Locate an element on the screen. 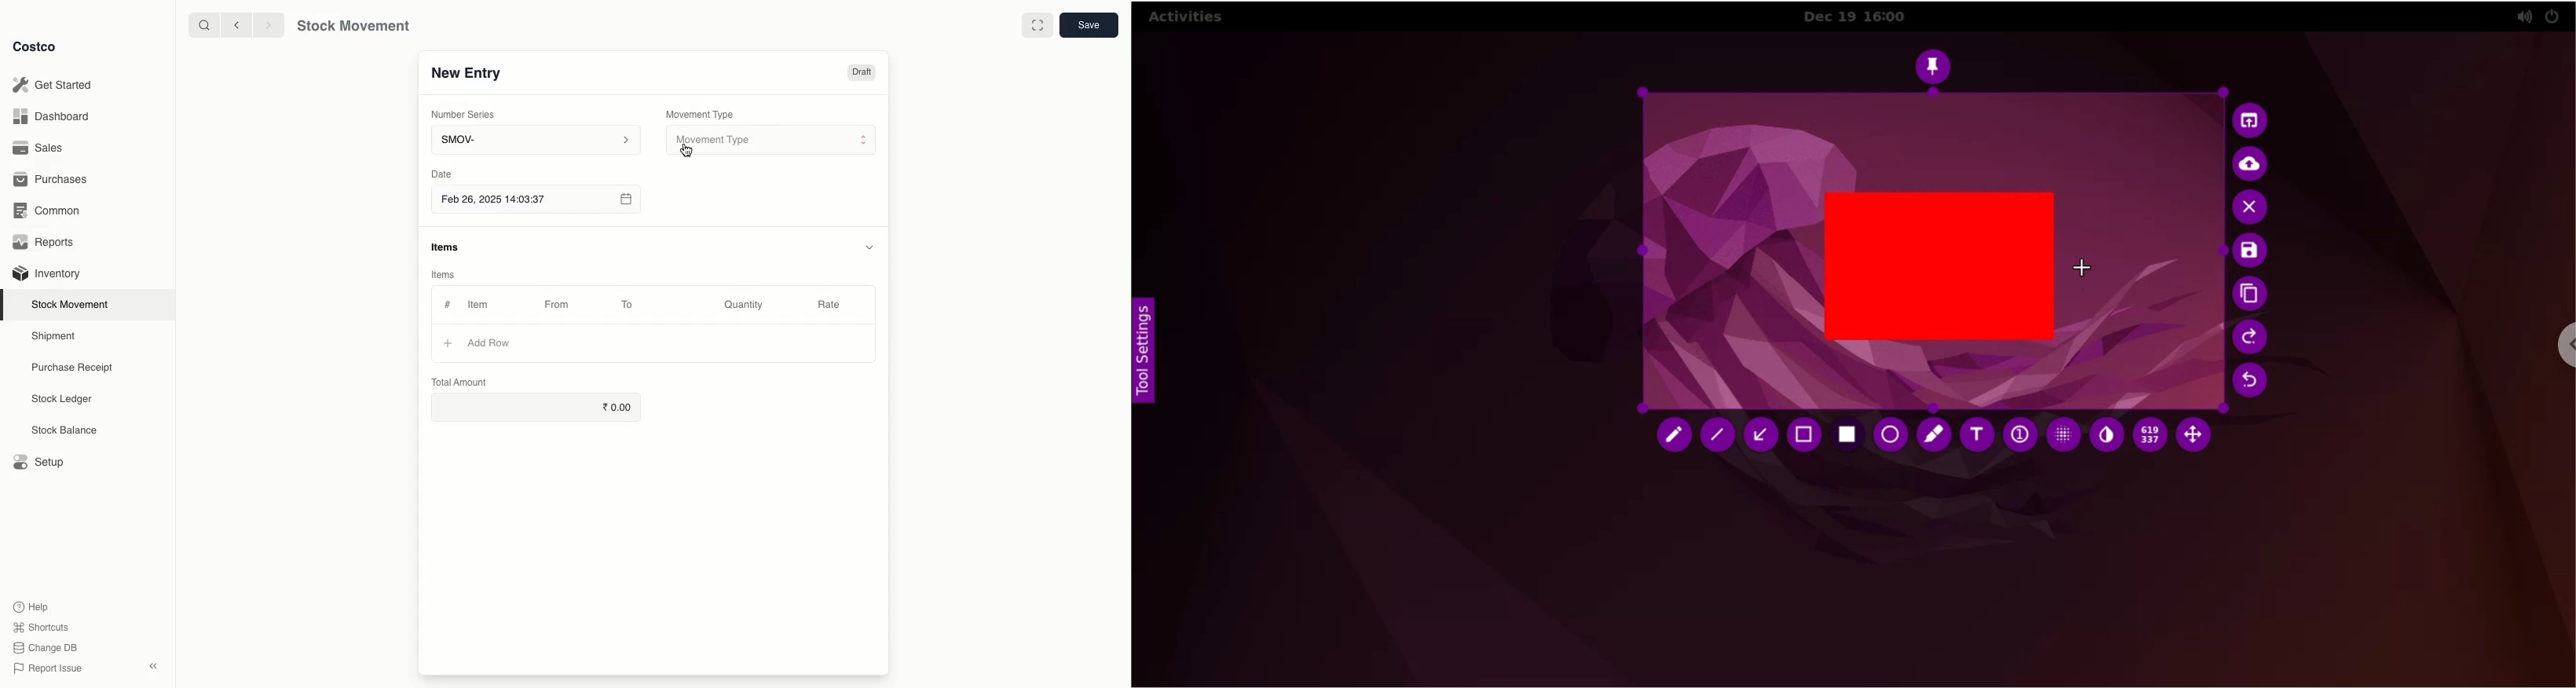 The image size is (2576, 700). Rate is located at coordinates (829, 302).